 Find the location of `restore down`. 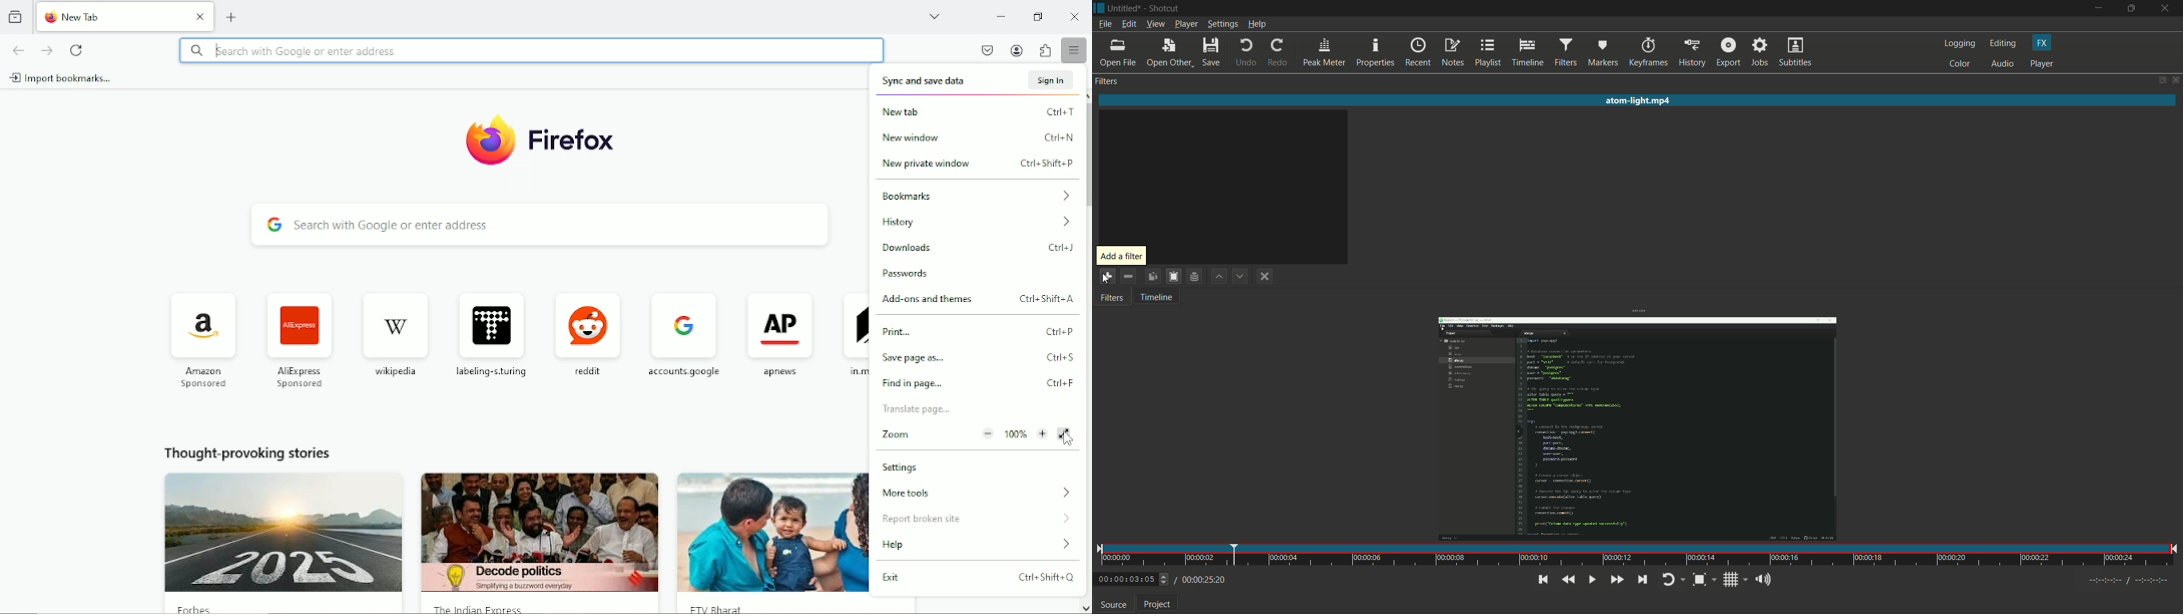

restore down is located at coordinates (1040, 16).